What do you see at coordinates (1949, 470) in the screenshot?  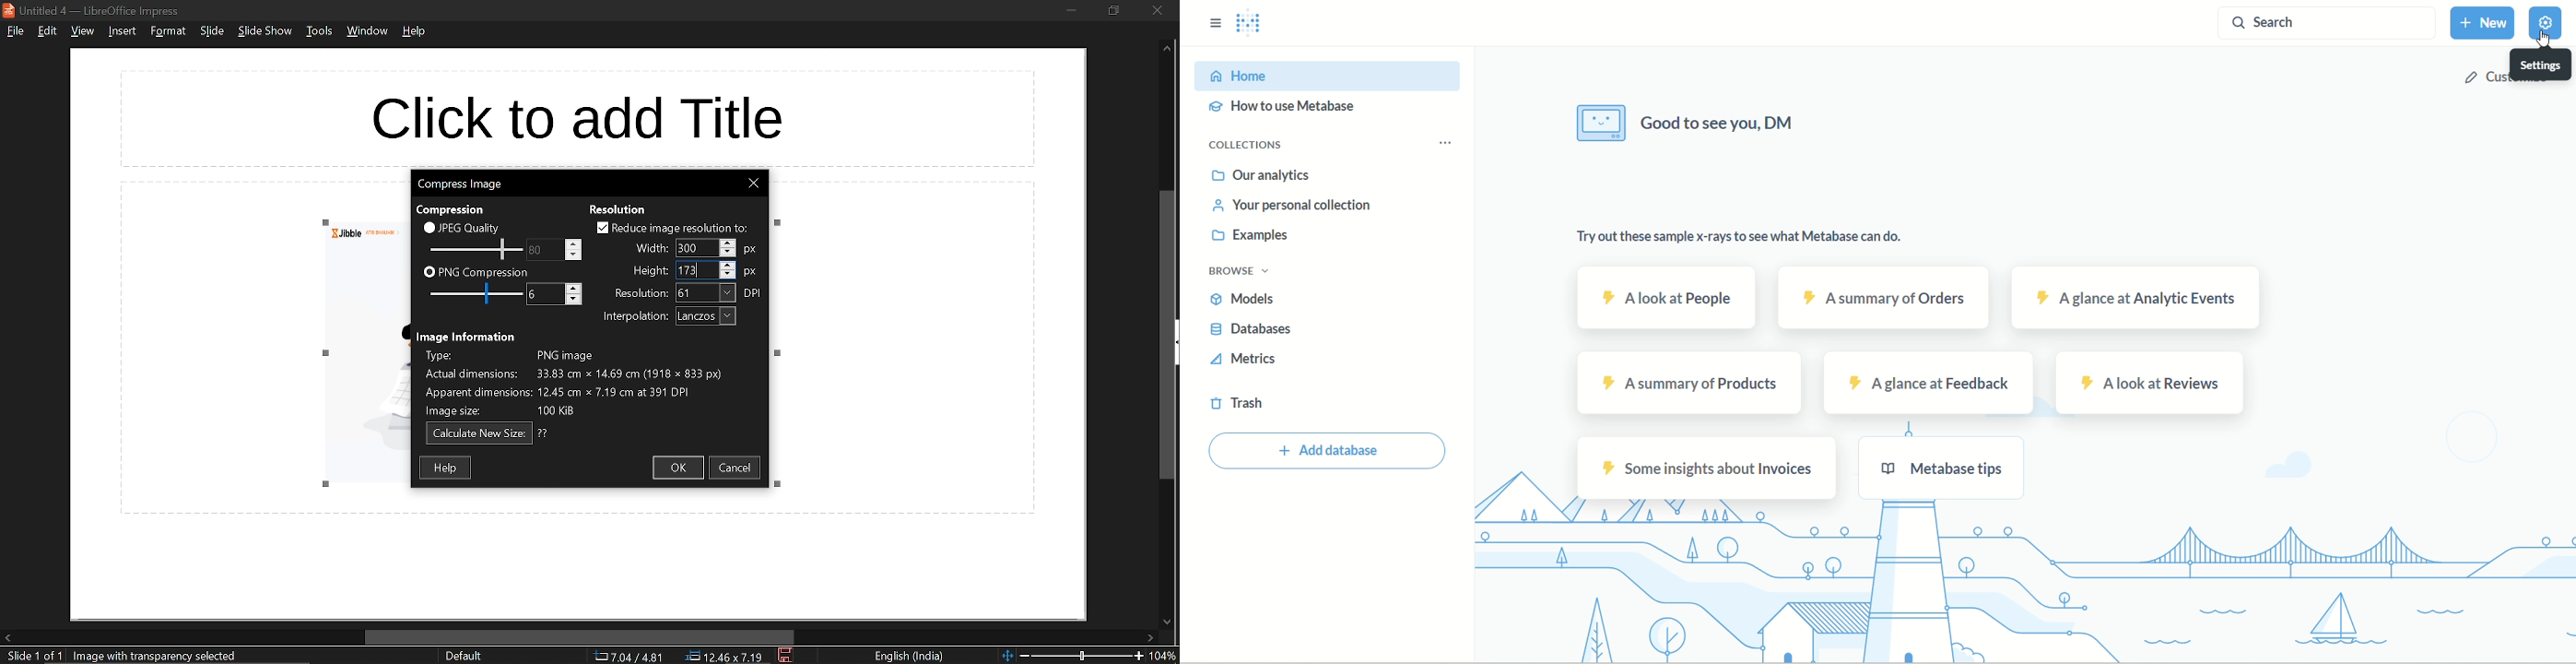 I see `metabase tips` at bounding box center [1949, 470].